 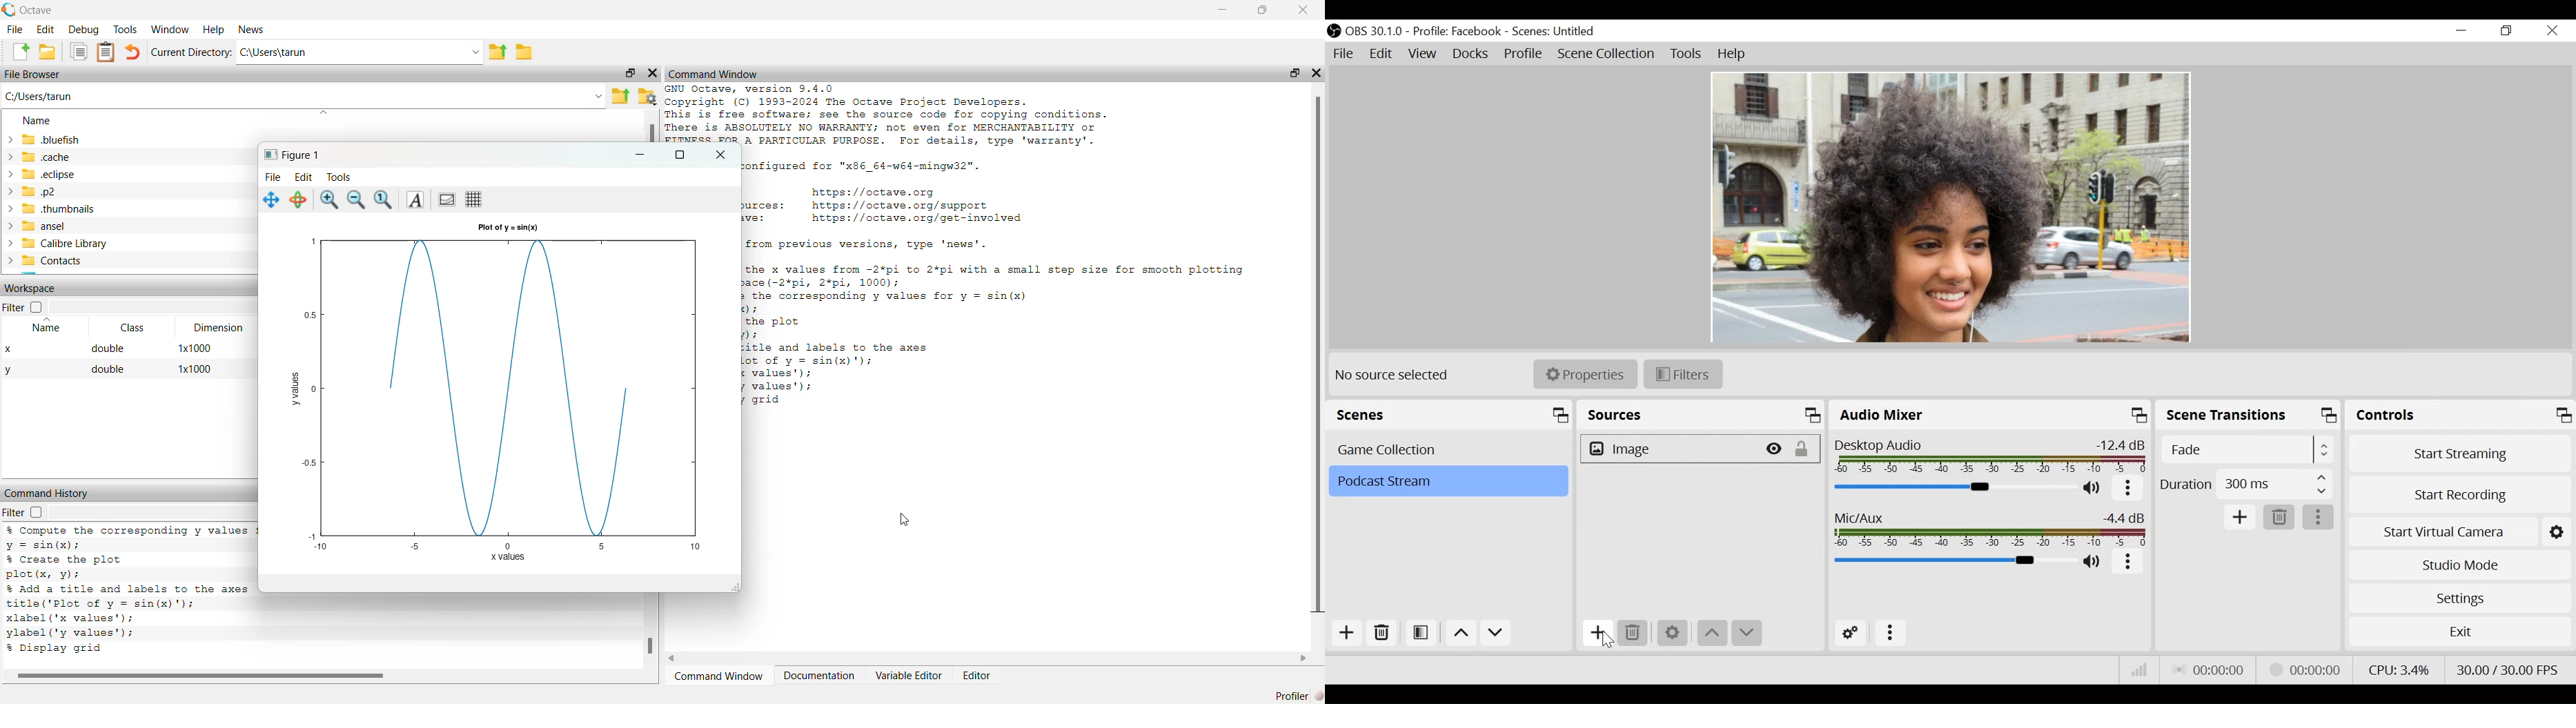 I want to click on .bluefish, so click(x=48, y=139).